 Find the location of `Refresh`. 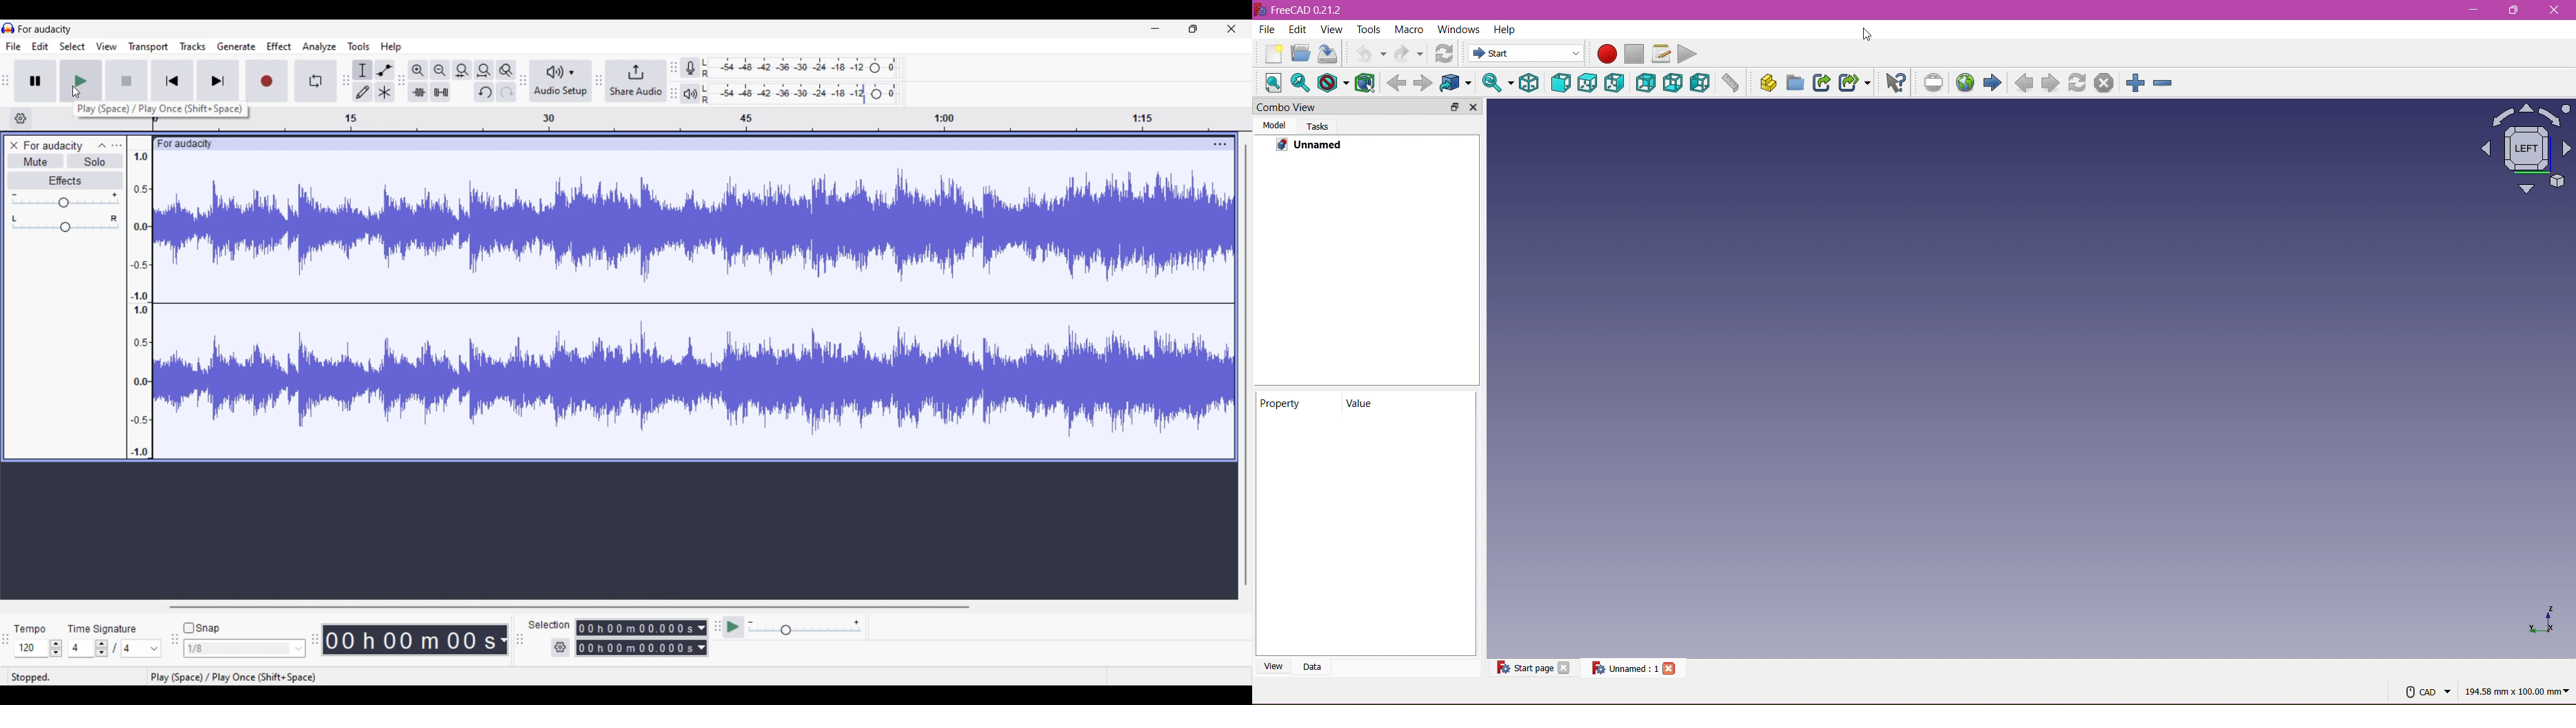

Refresh is located at coordinates (2077, 82).